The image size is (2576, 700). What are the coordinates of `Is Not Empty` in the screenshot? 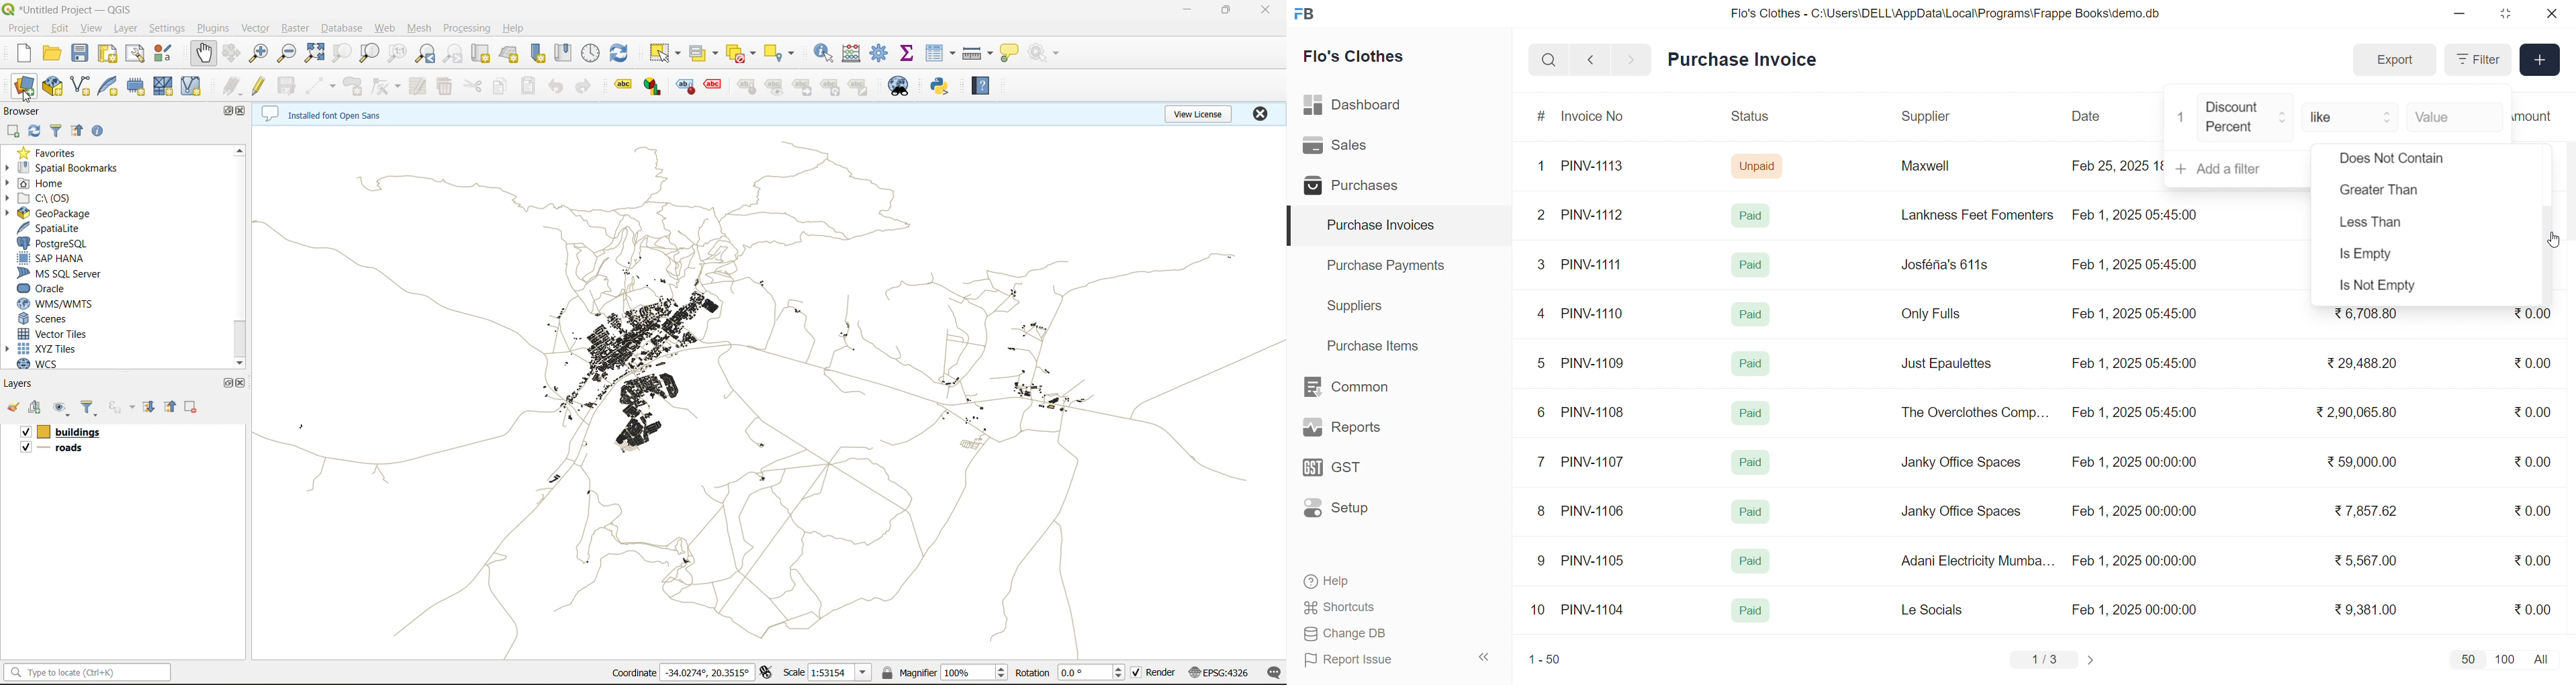 It's located at (2390, 287).